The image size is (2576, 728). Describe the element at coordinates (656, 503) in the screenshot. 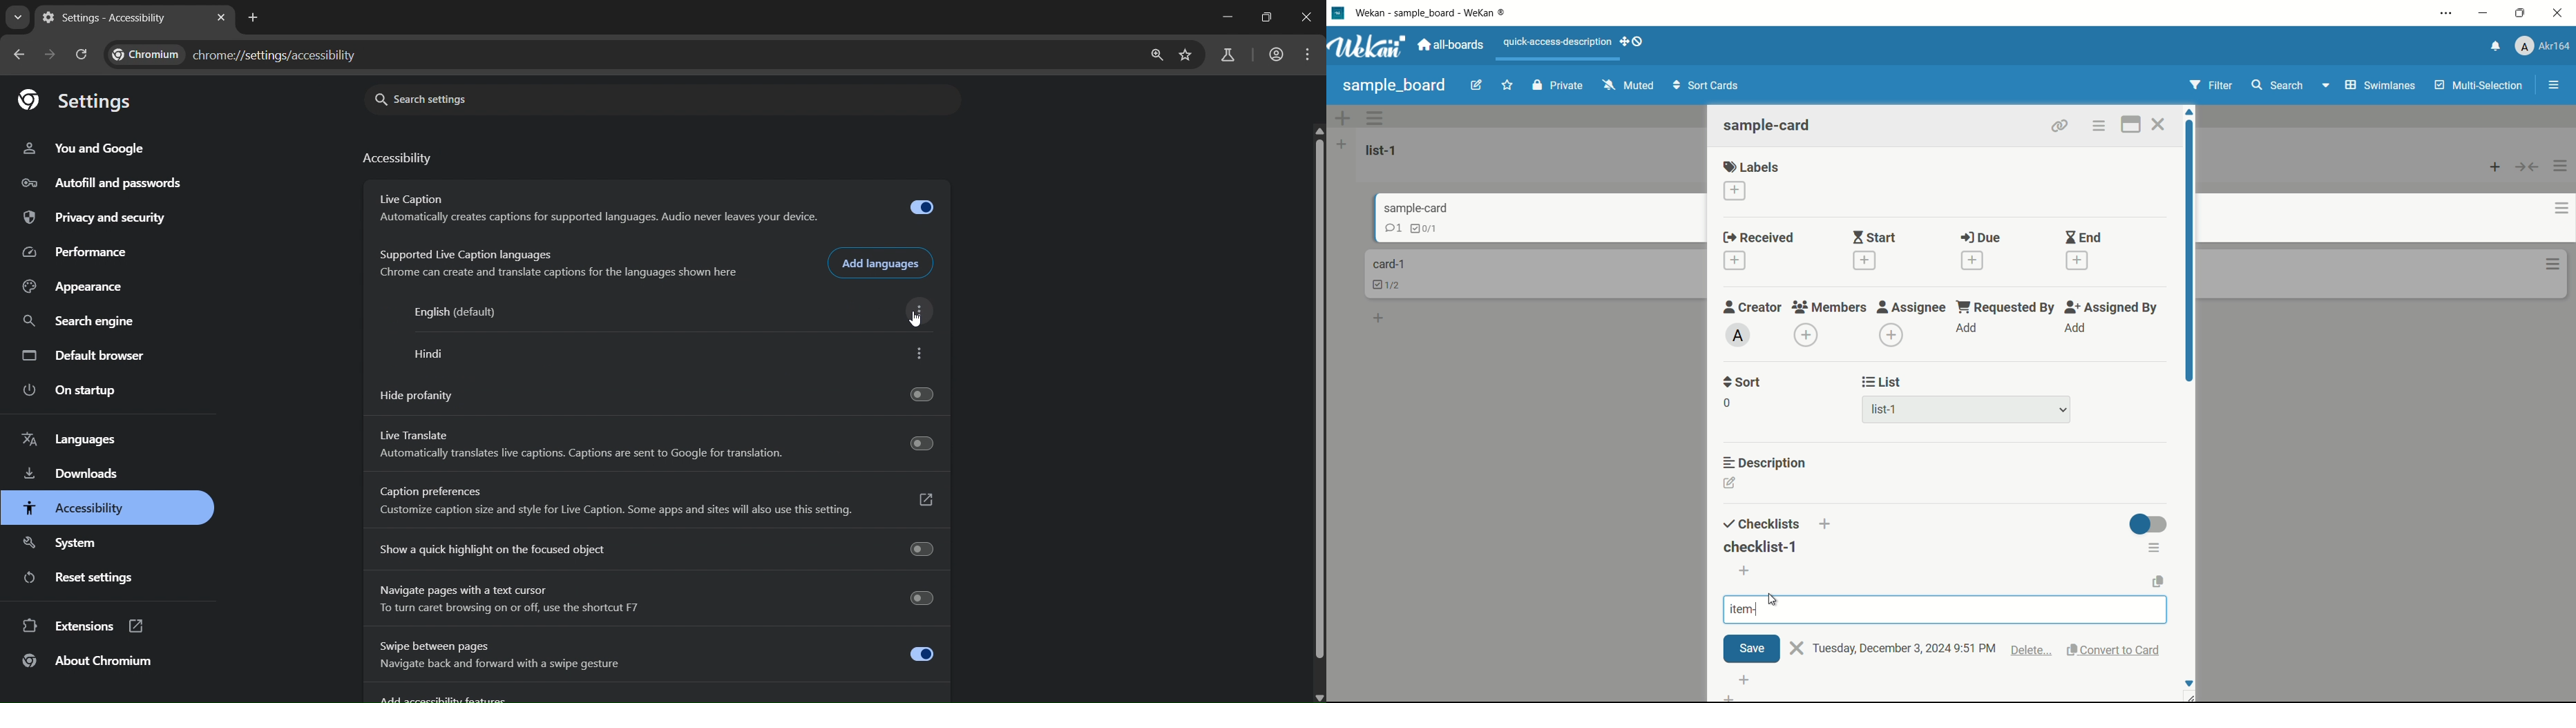

I see `Caption preferences
Customize caption size and style for Live Caption. Some apps and sites will also use this setting.` at that location.